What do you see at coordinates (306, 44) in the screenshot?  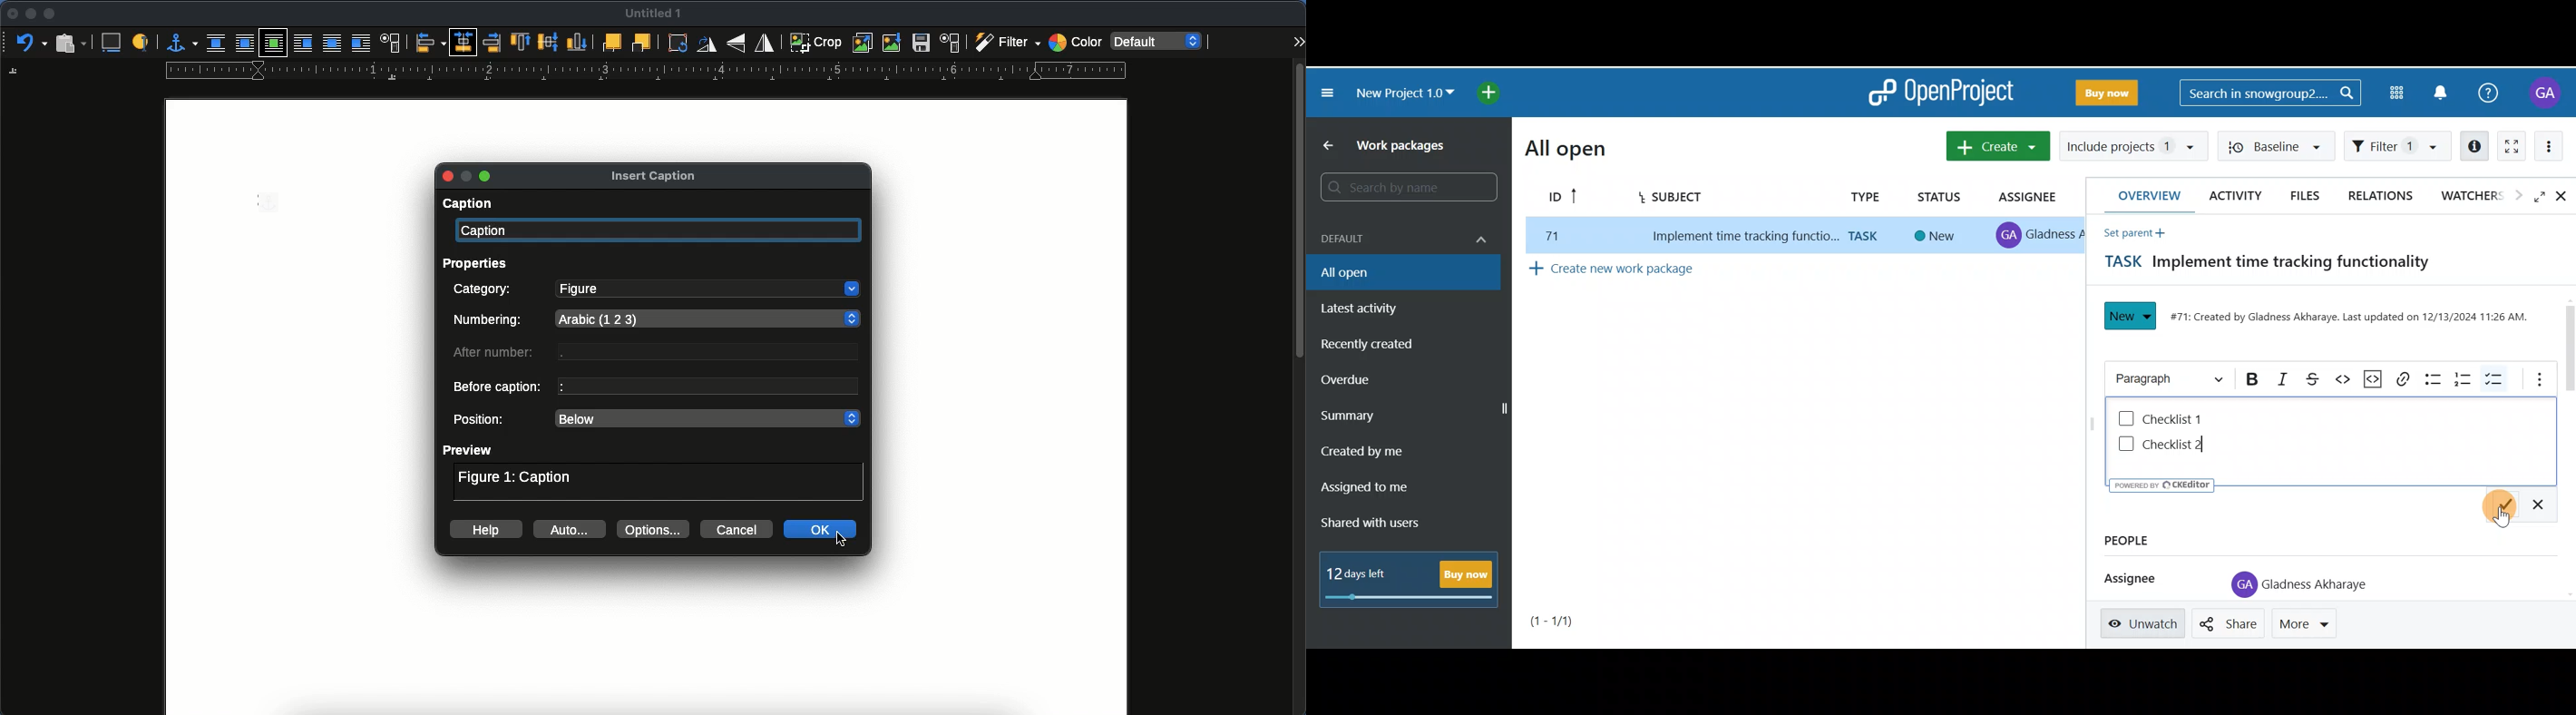 I see `before` at bounding box center [306, 44].